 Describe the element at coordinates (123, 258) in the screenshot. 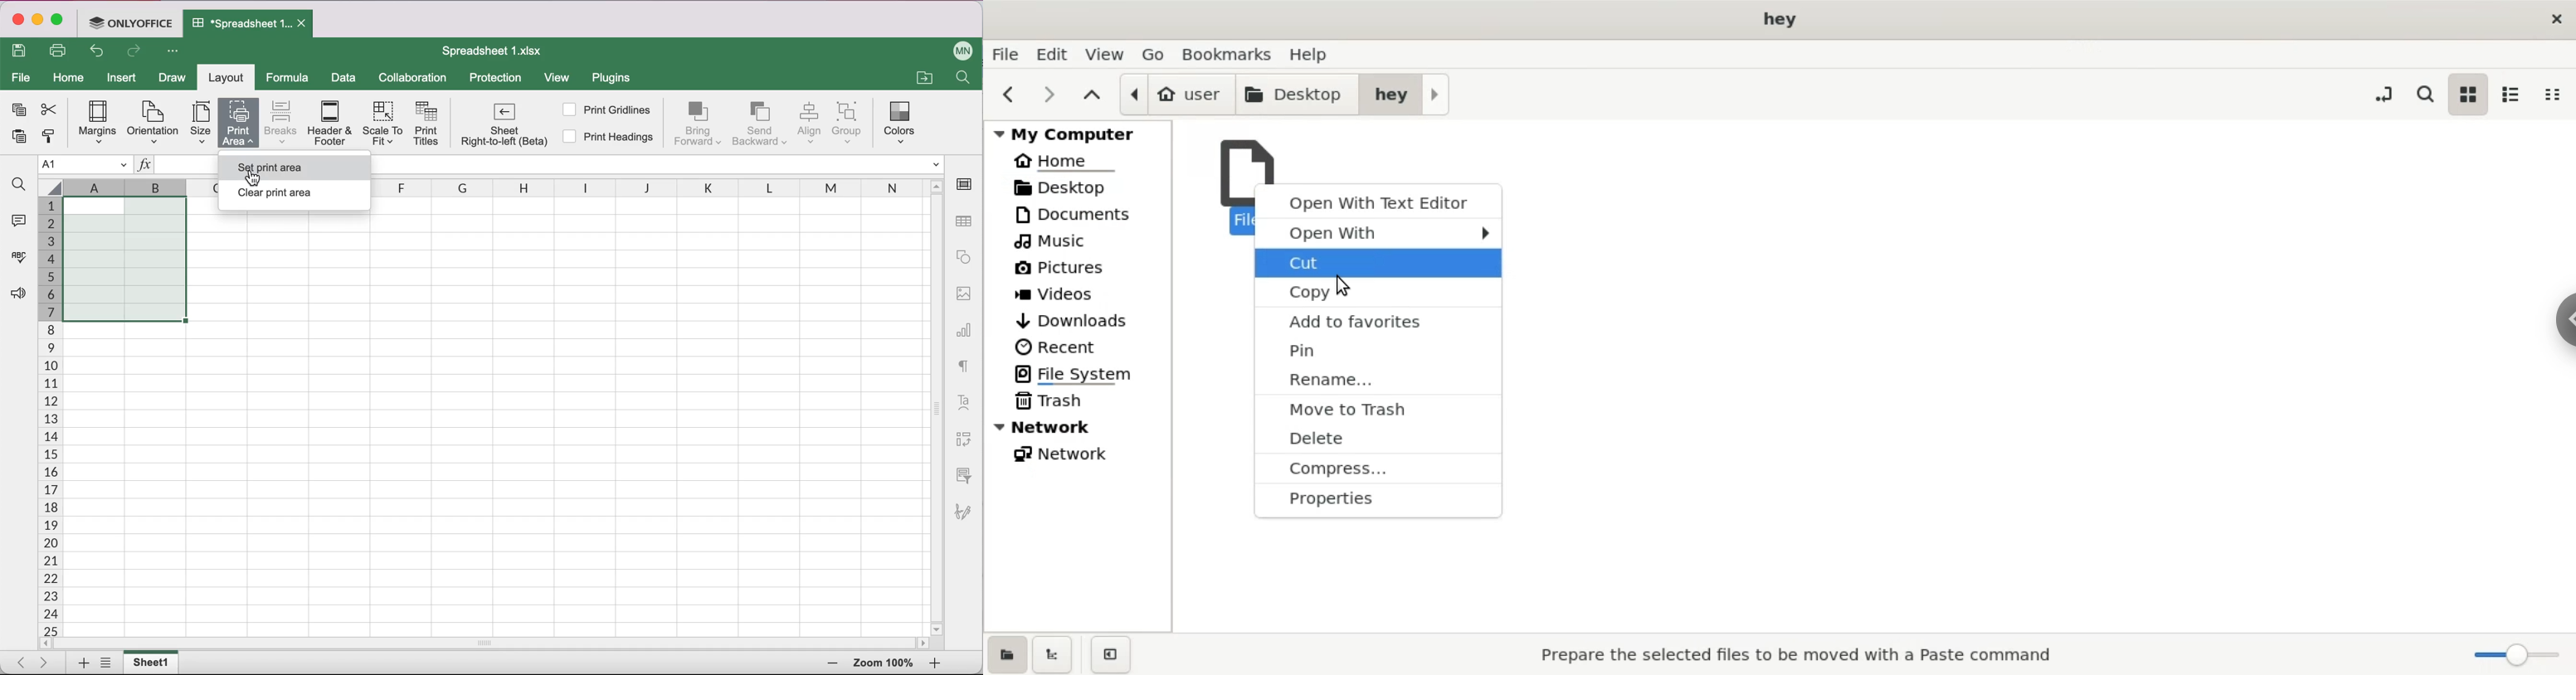

I see `selected cells` at that location.